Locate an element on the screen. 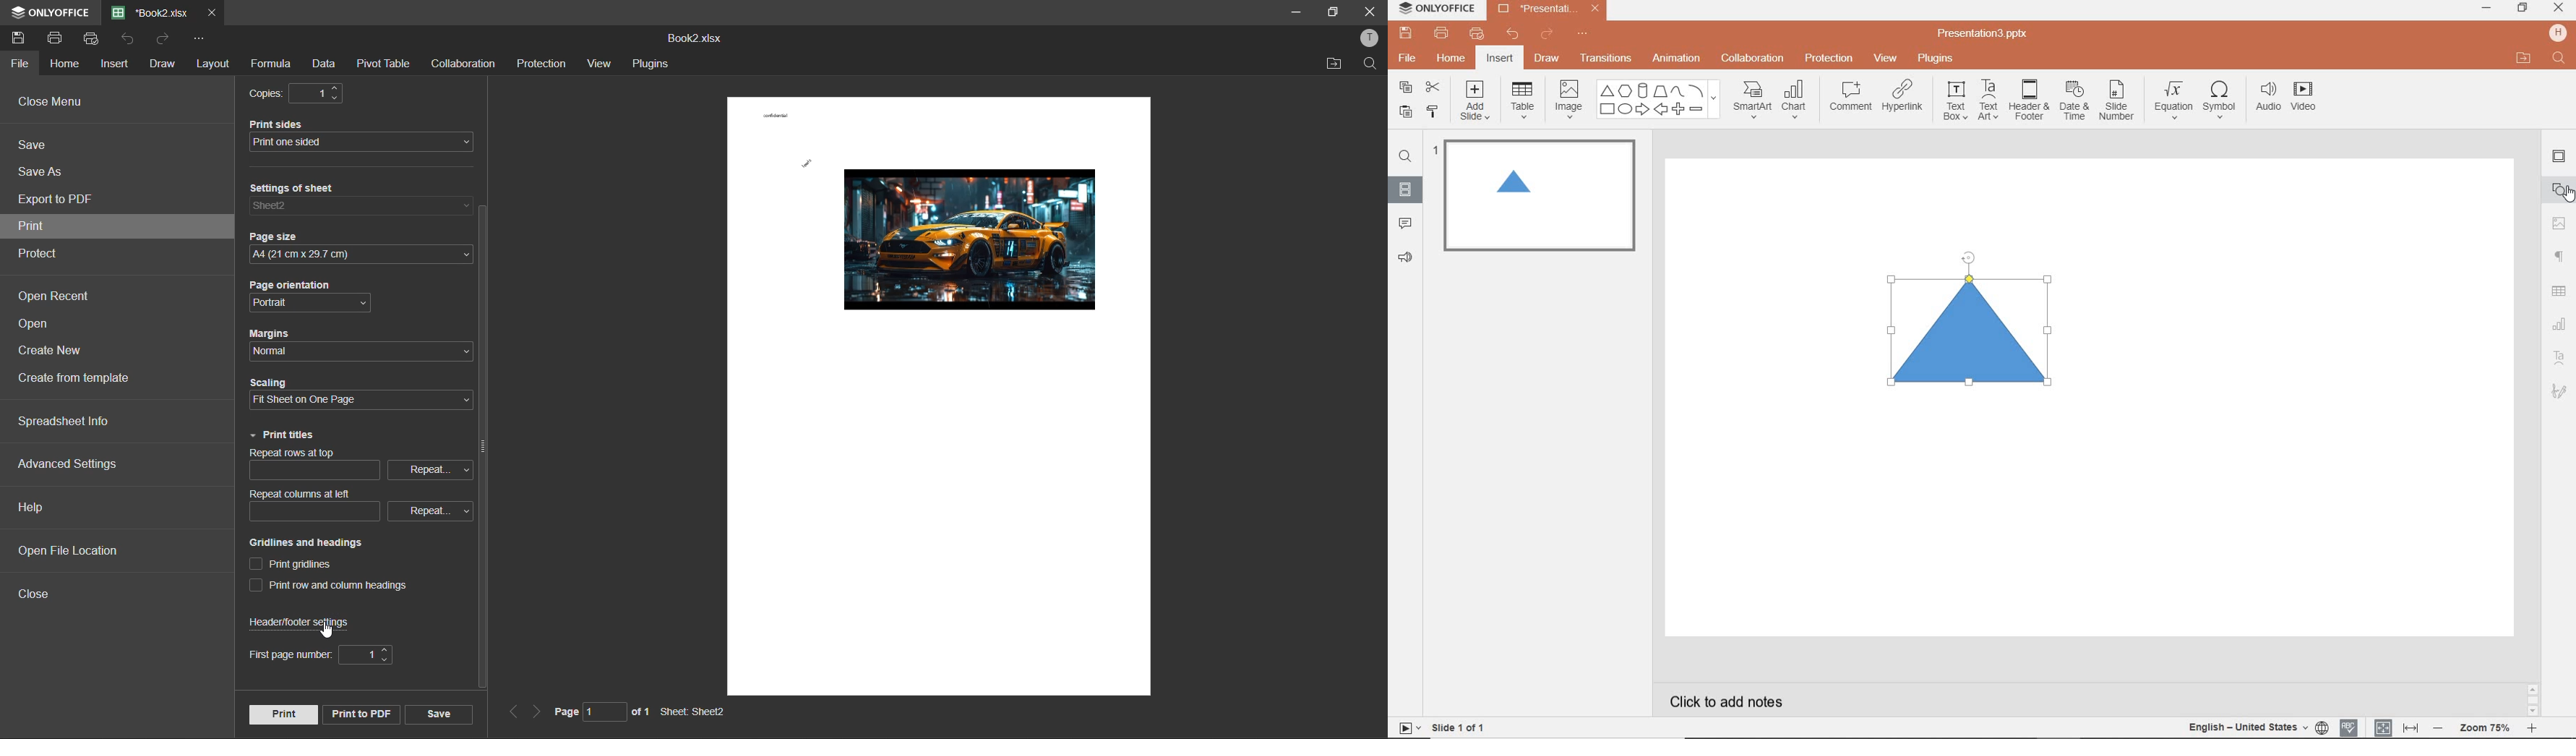 Image resolution: width=2576 pixels, height=756 pixels. print gridlines is located at coordinates (292, 565).